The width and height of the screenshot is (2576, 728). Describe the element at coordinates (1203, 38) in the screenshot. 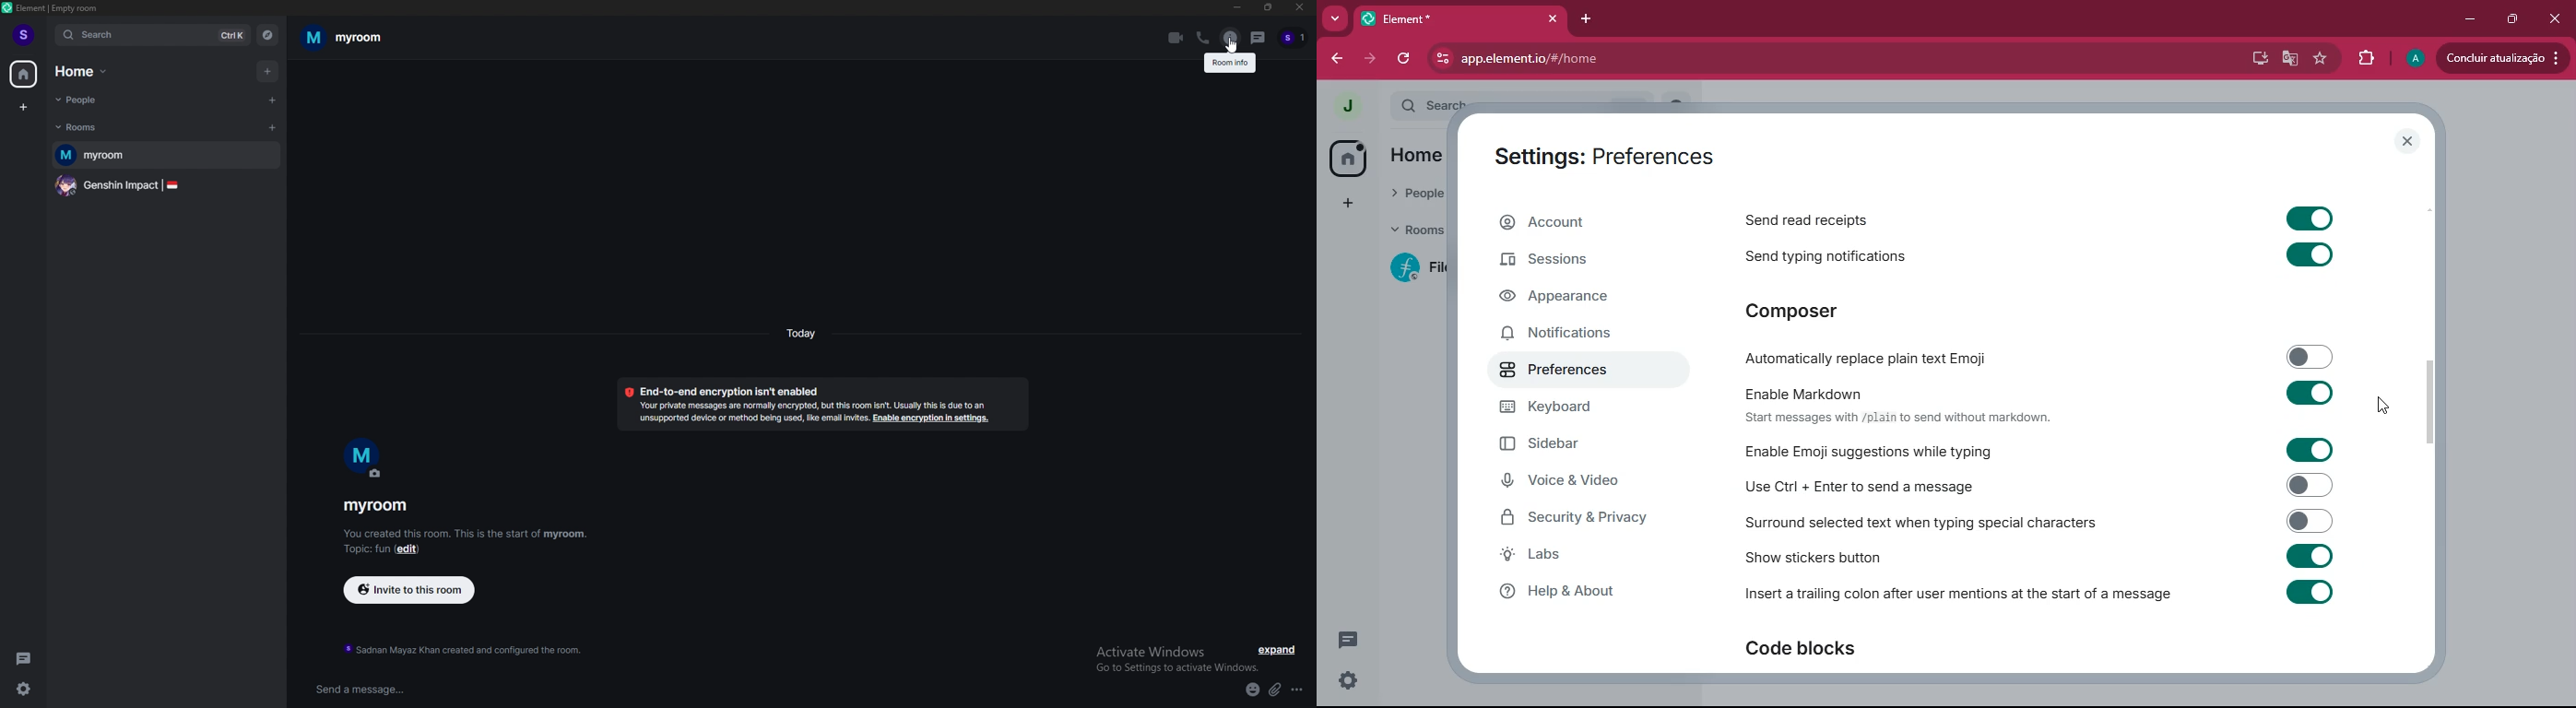

I see `voice call` at that location.